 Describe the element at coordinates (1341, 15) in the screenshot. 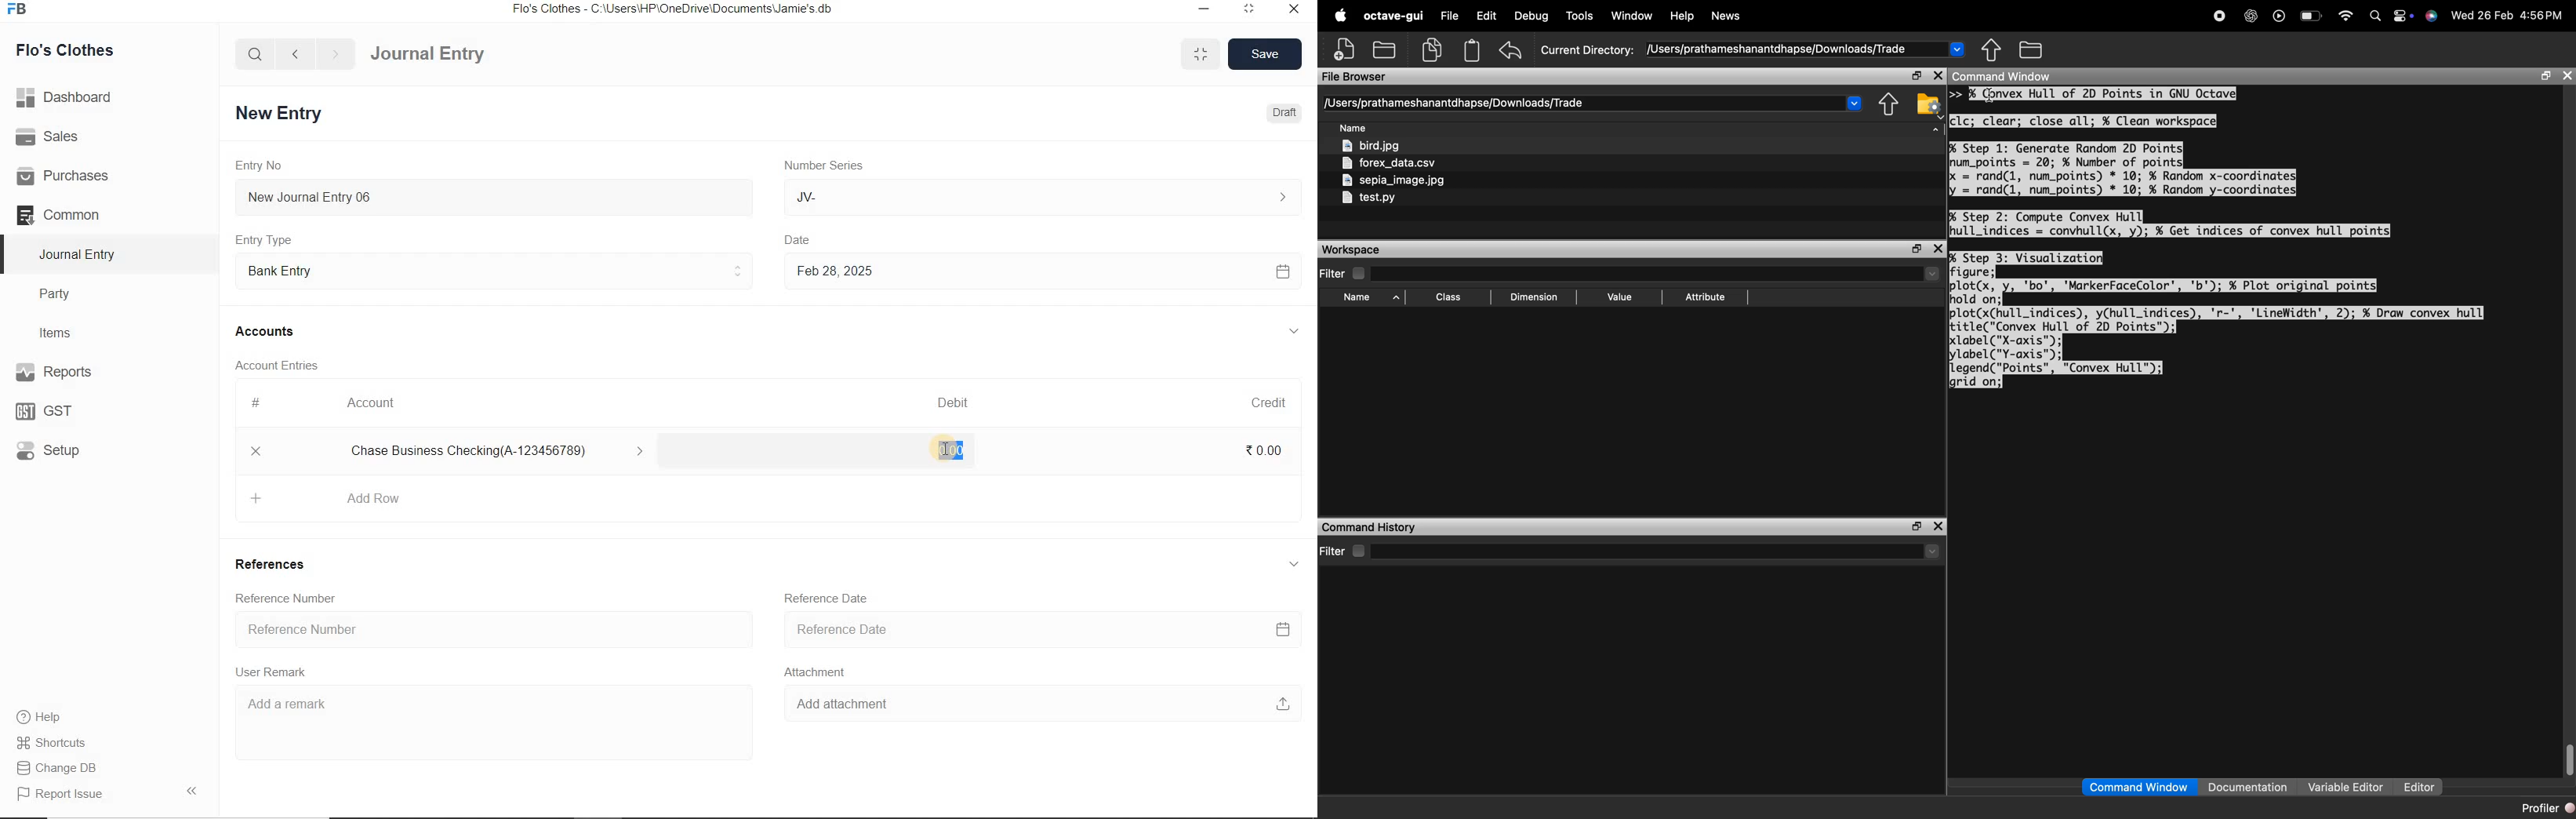

I see `apple` at that location.